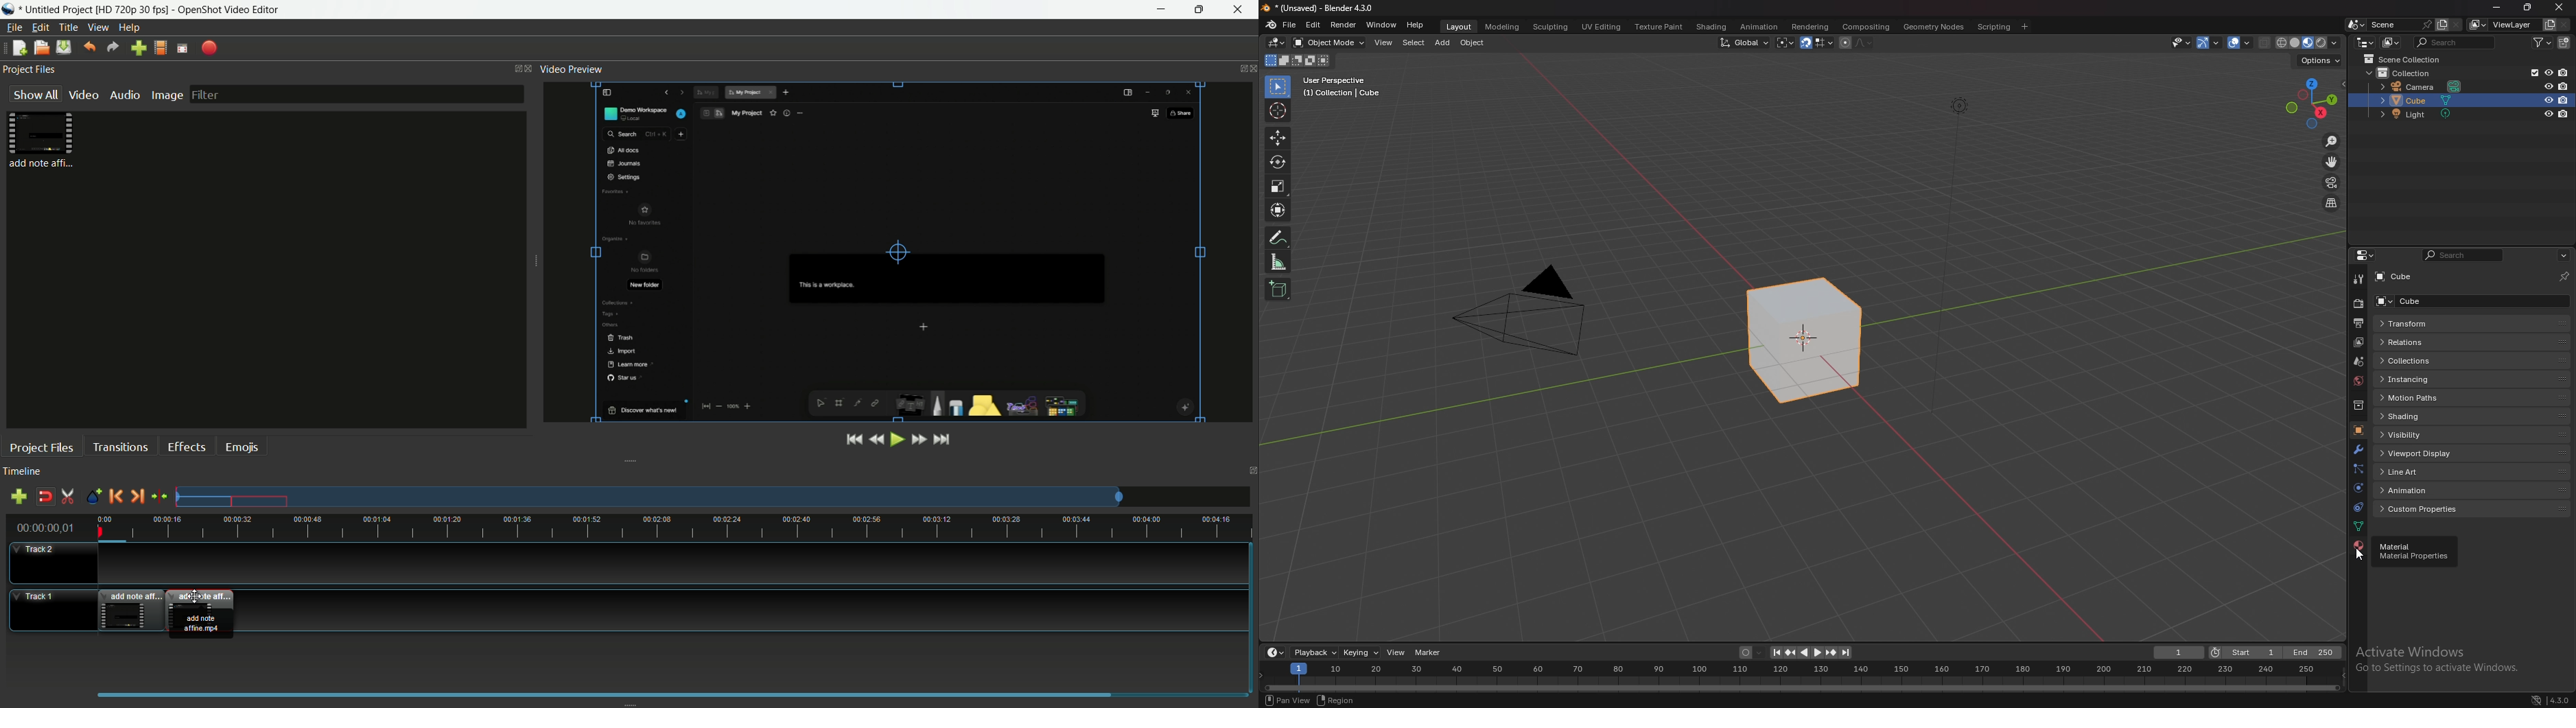  I want to click on title menu, so click(68, 27).